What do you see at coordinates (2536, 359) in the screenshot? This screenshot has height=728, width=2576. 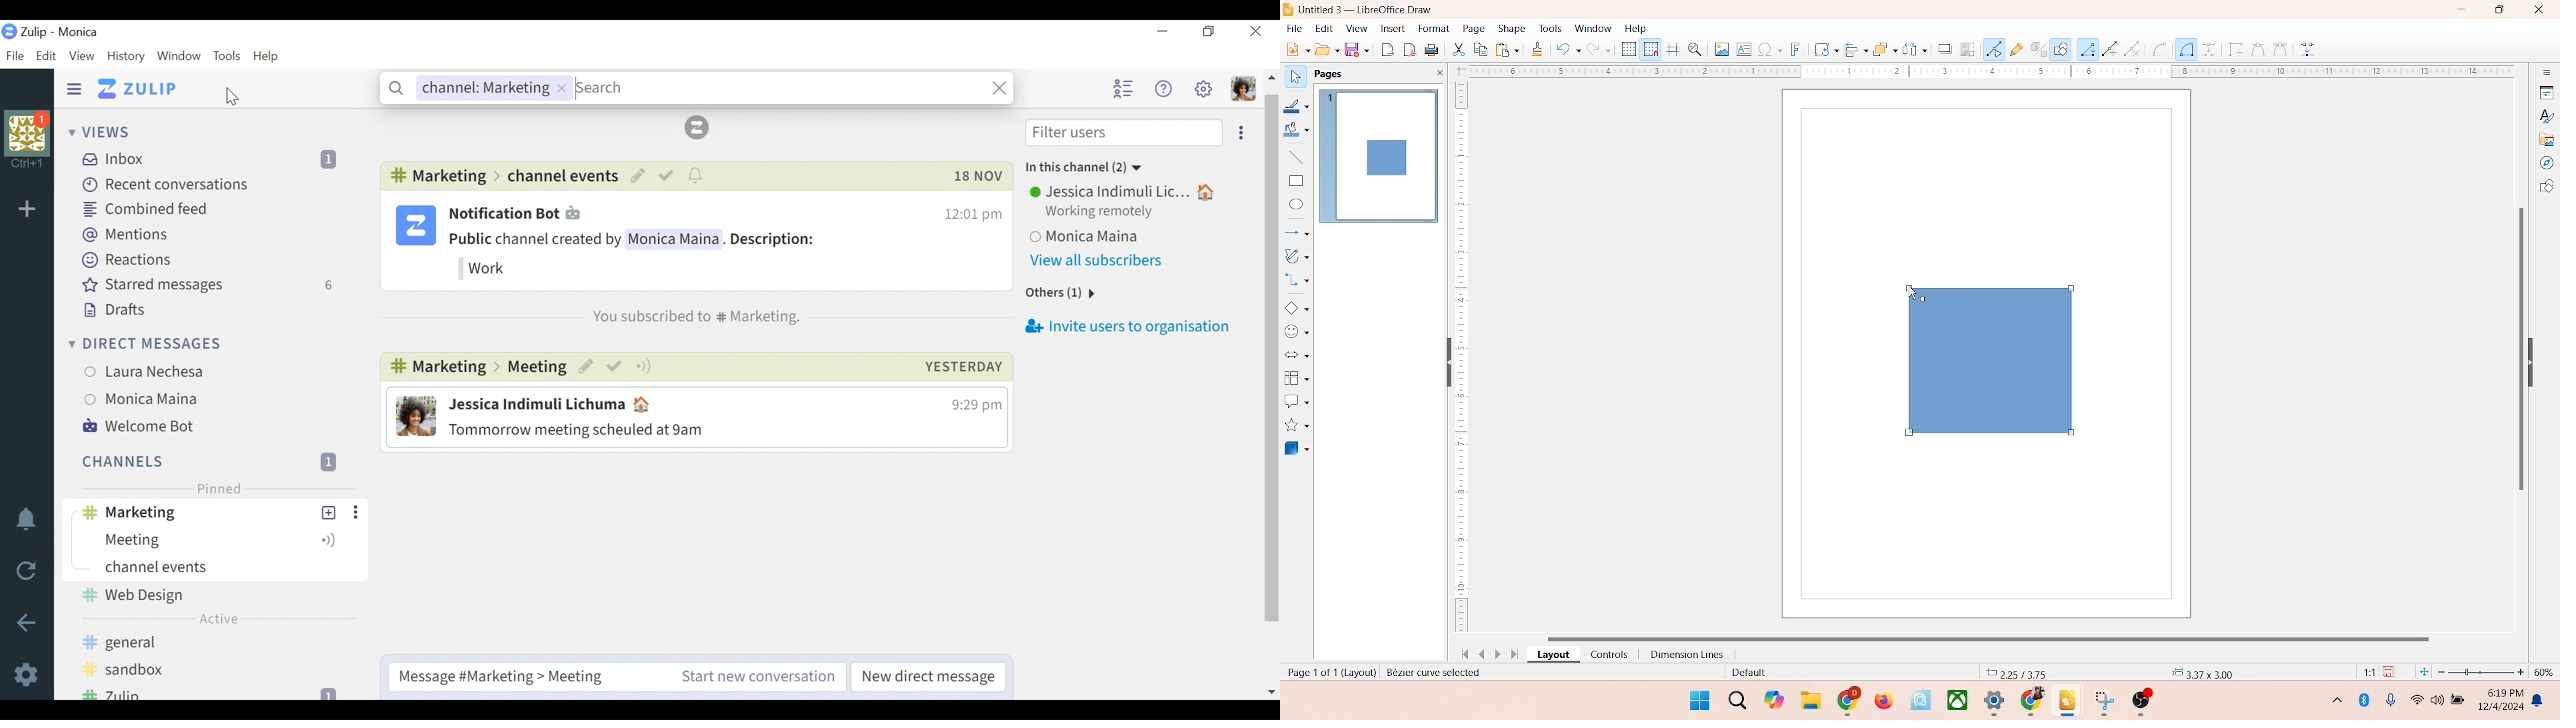 I see `hide` at bounding box center [2536, 359].